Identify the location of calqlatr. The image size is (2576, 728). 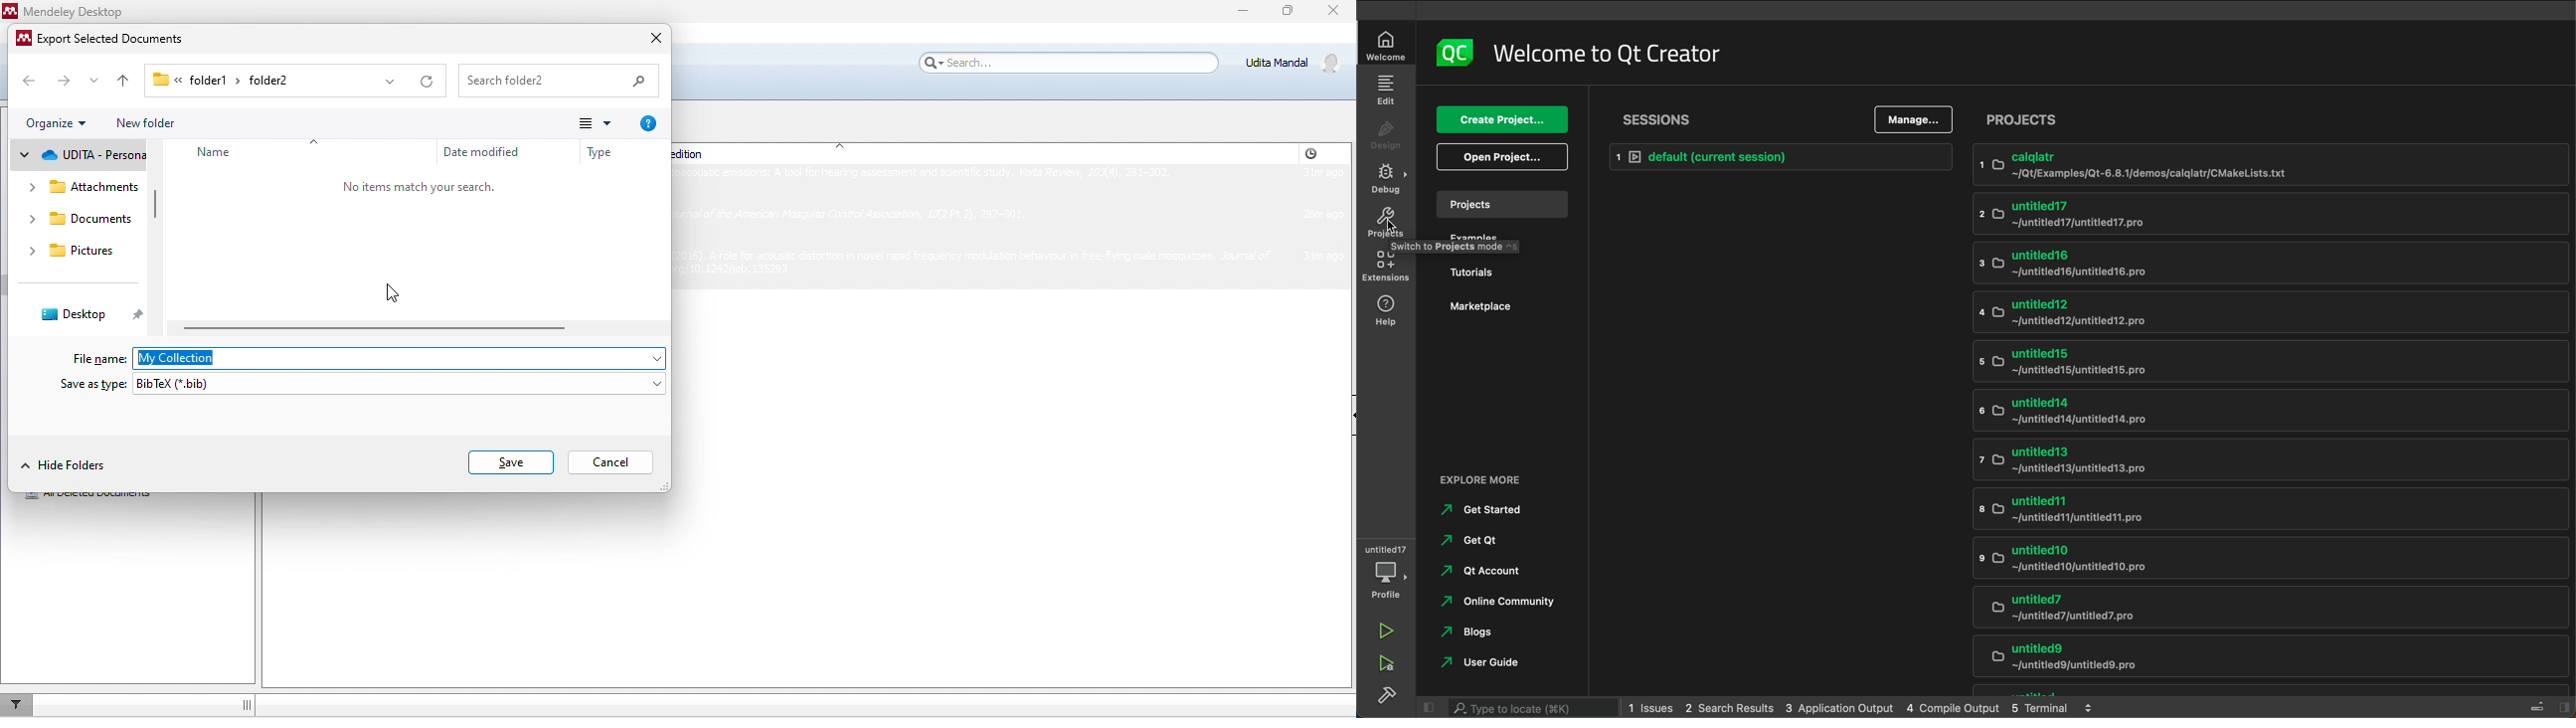
(2265, 164).